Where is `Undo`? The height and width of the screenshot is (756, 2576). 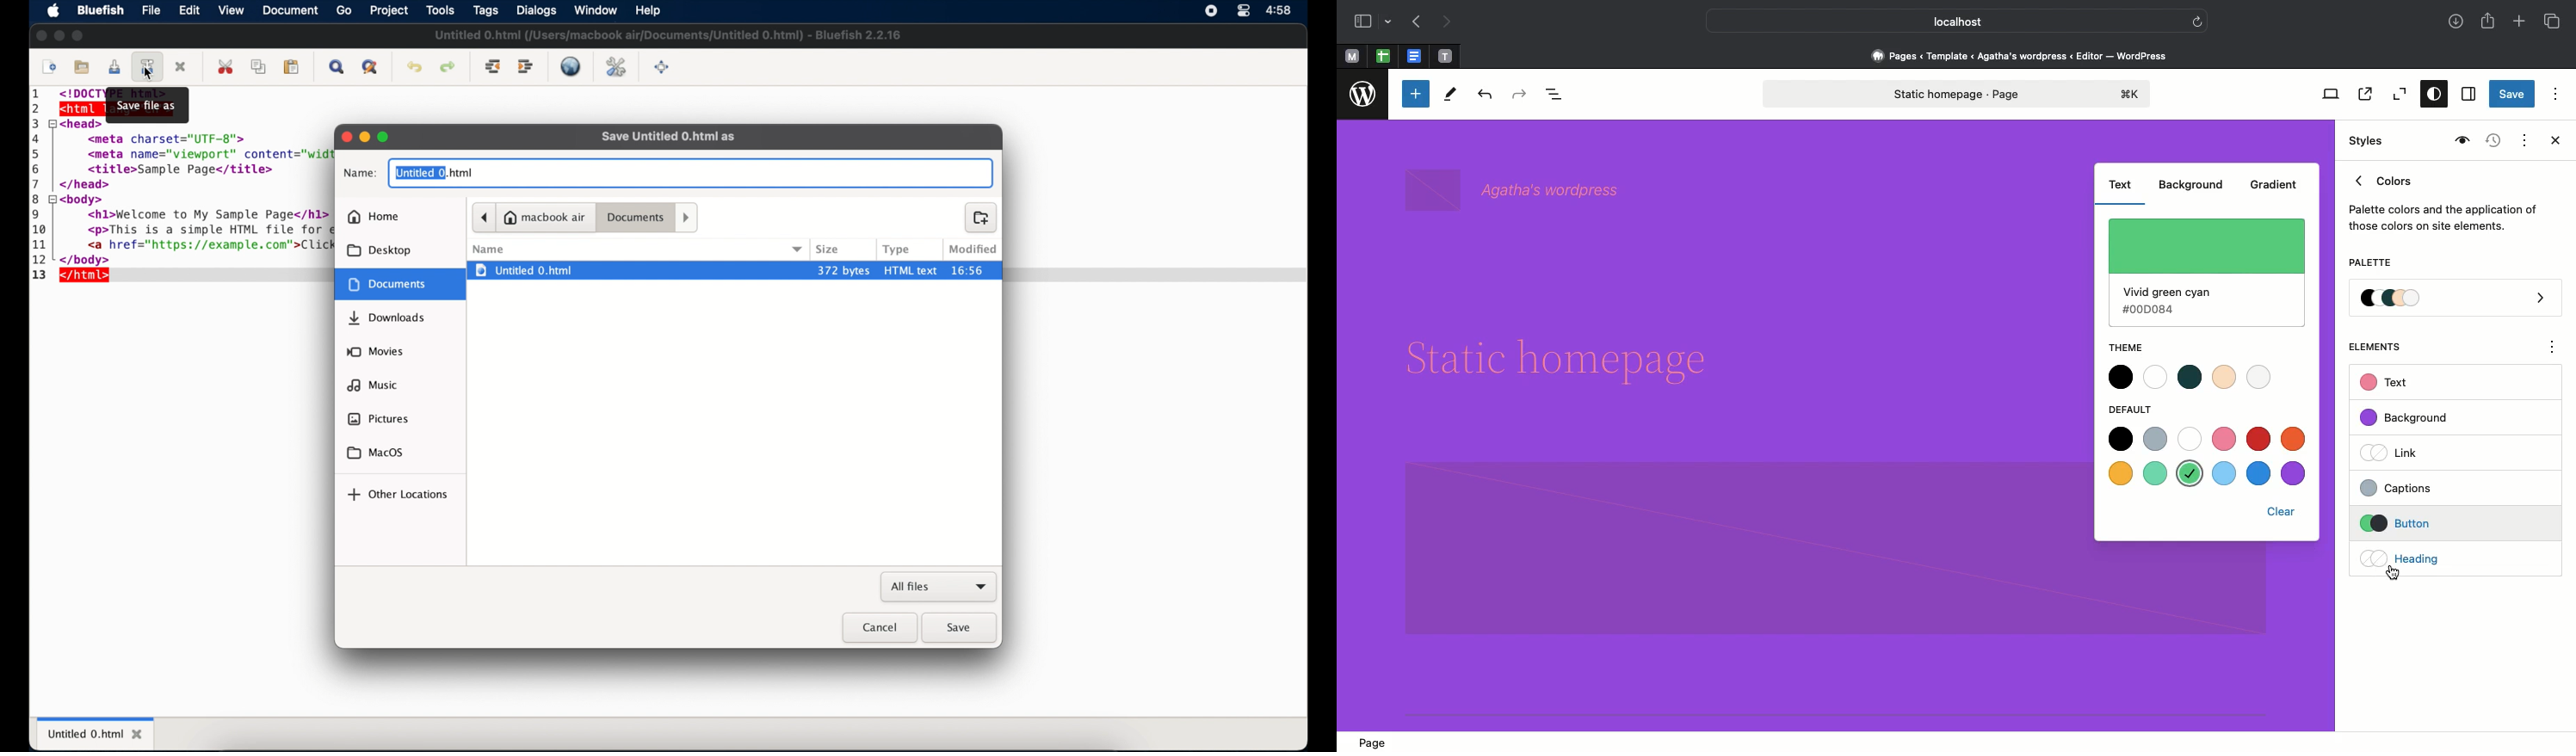
Undo is located at coordinates (1485, 96).